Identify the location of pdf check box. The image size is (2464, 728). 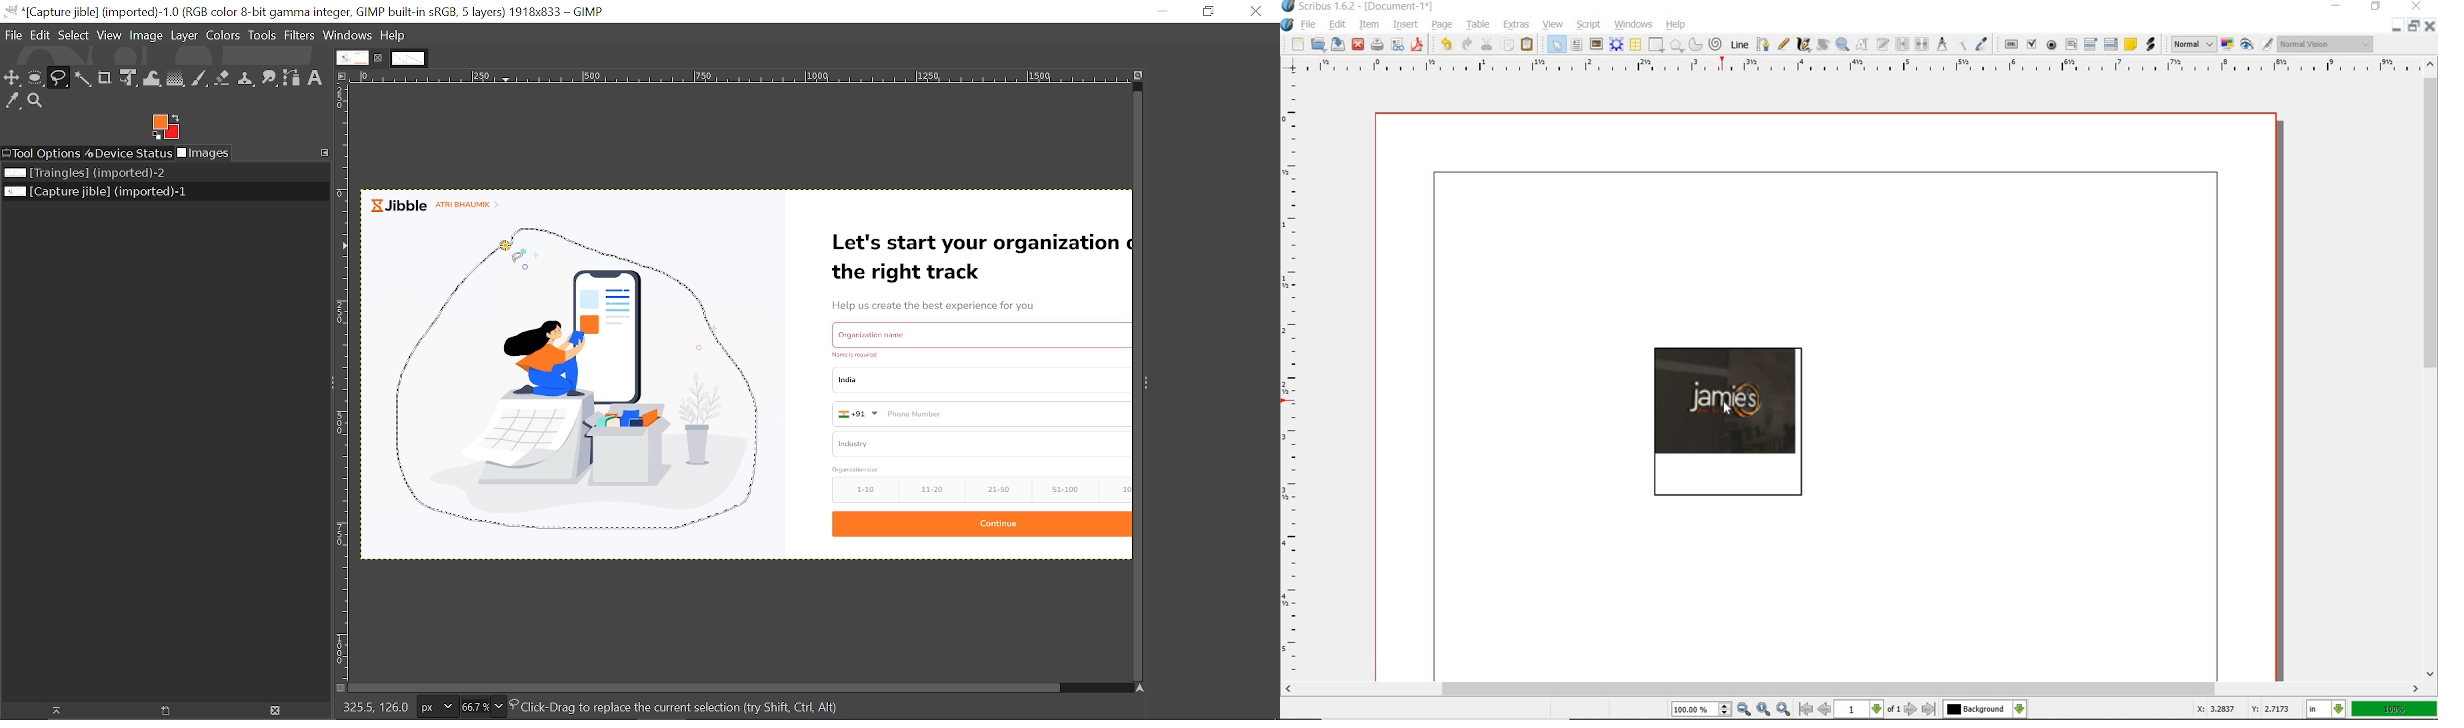
(2032, 44).